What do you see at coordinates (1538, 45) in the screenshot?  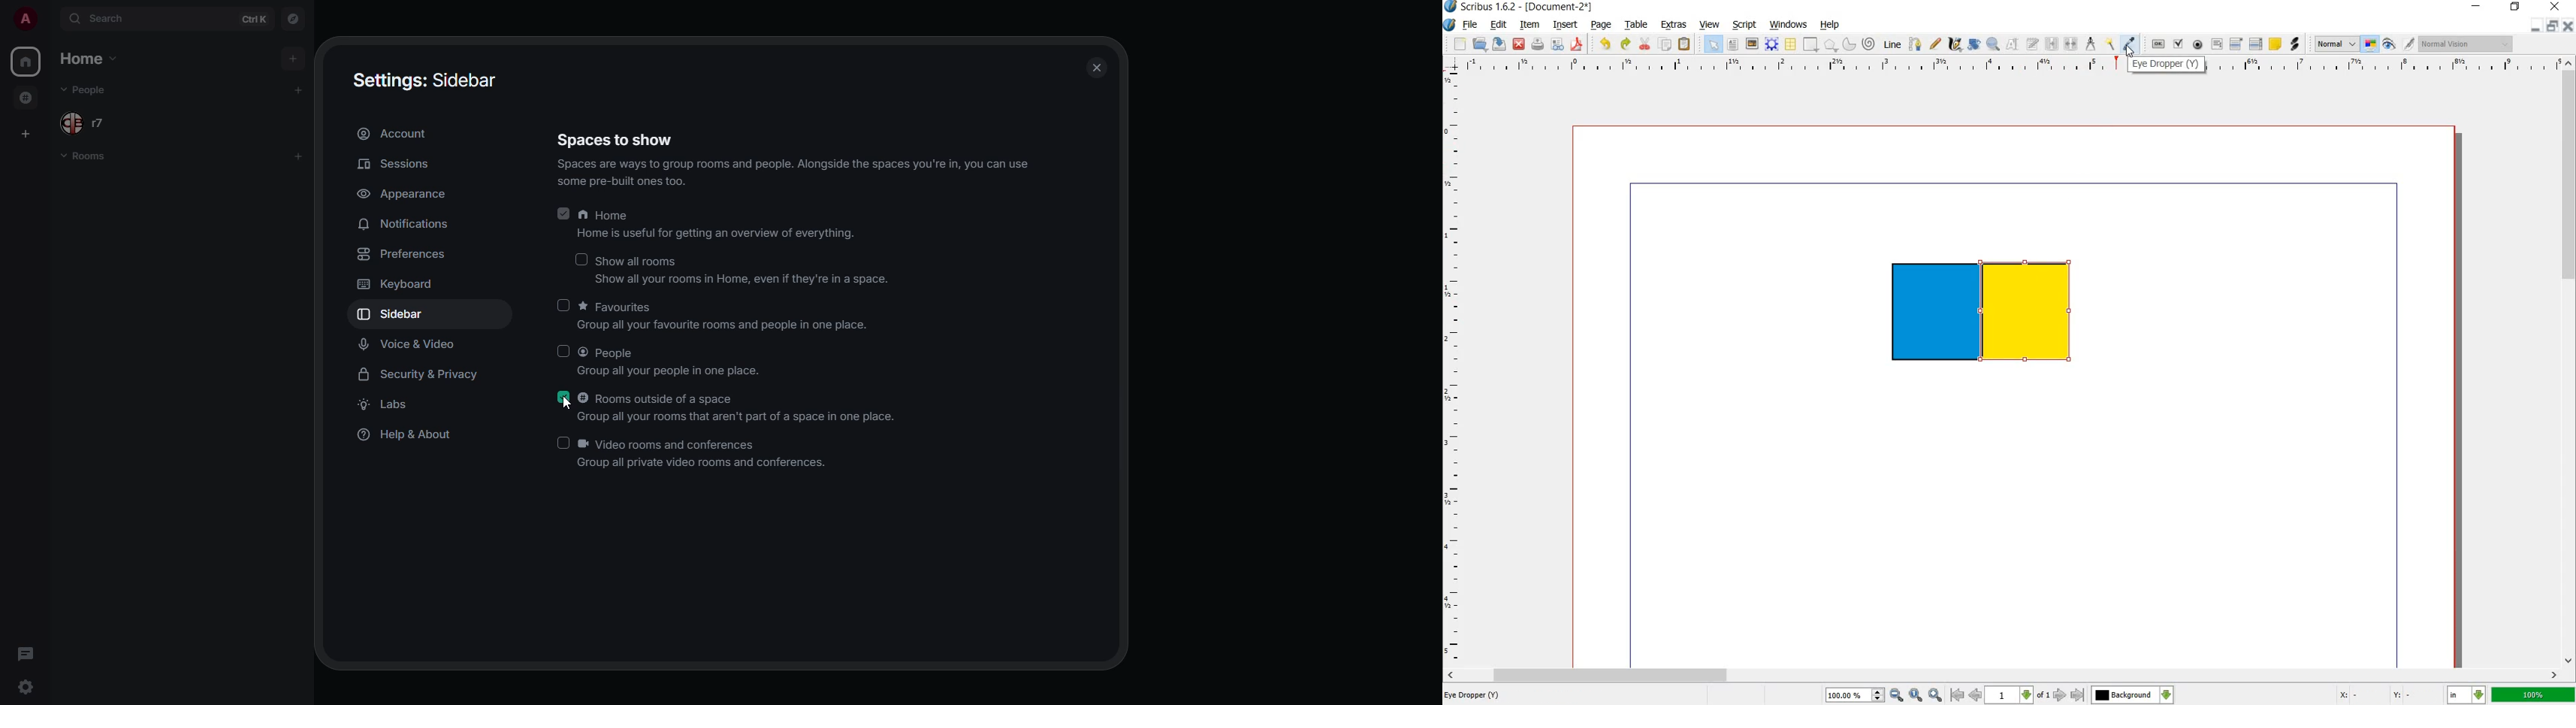 I see `print` at bounding box center [1538, 45].